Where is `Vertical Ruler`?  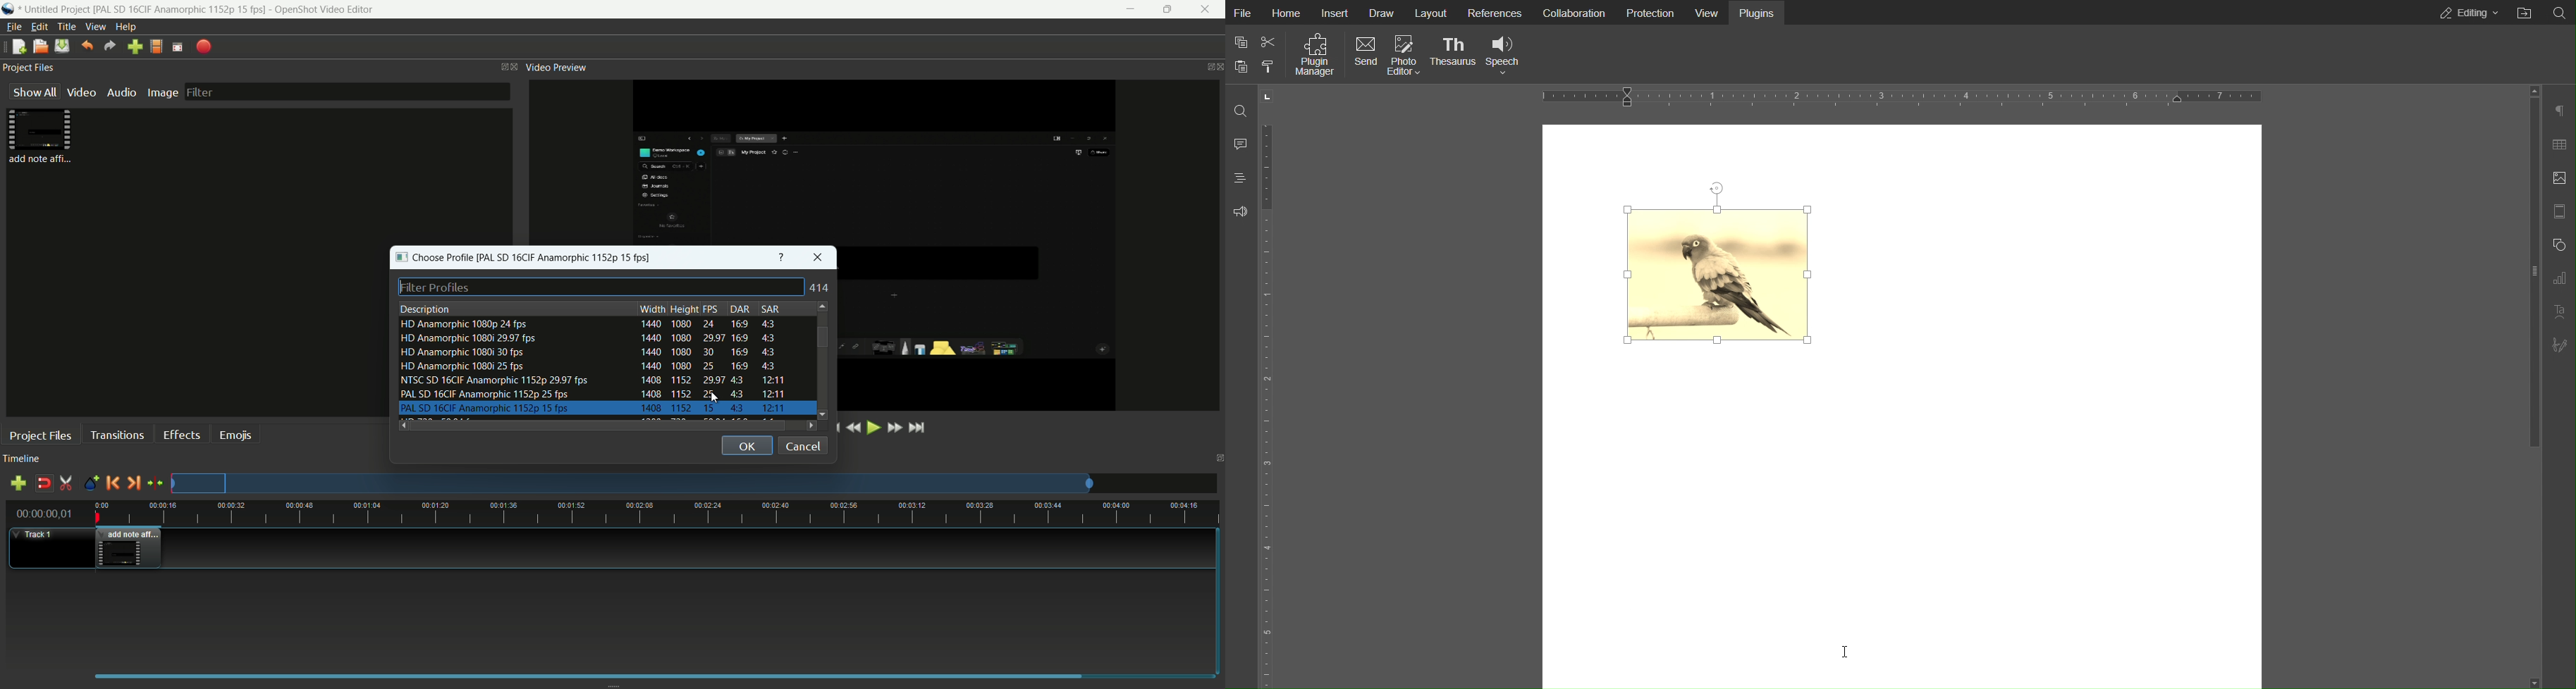
Vertical Ruler is located at coordinates (1267, 403).